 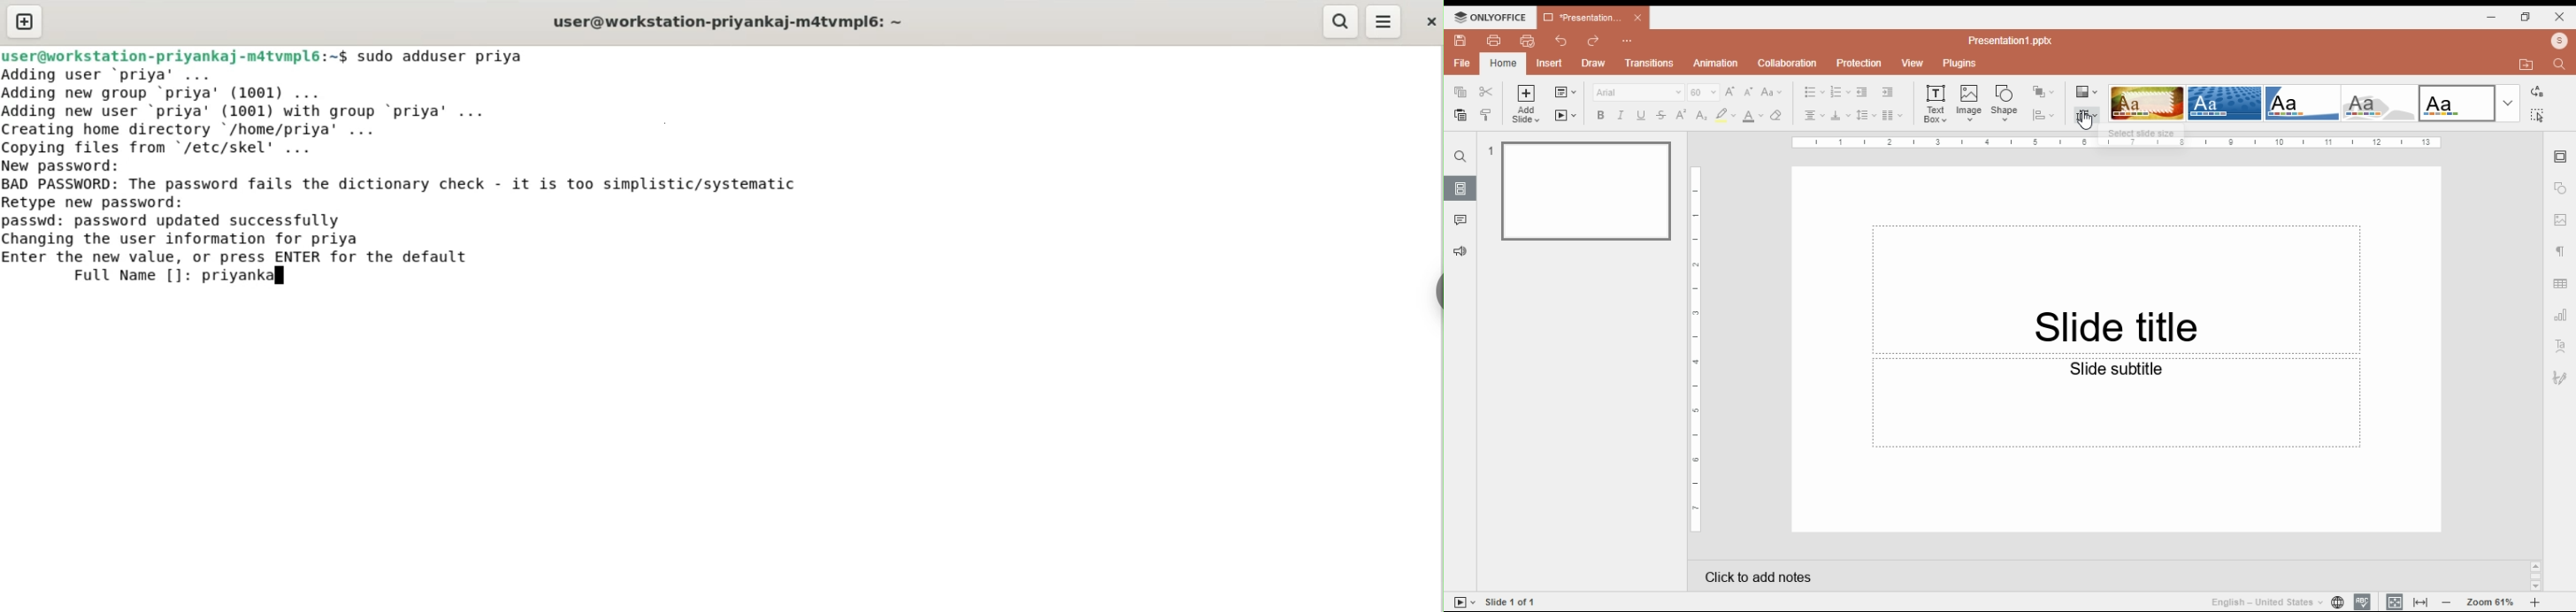 What do you see at coordinates (2559, 41) in the screenshot?
I see `profile` at bounding box center [2559, 41].